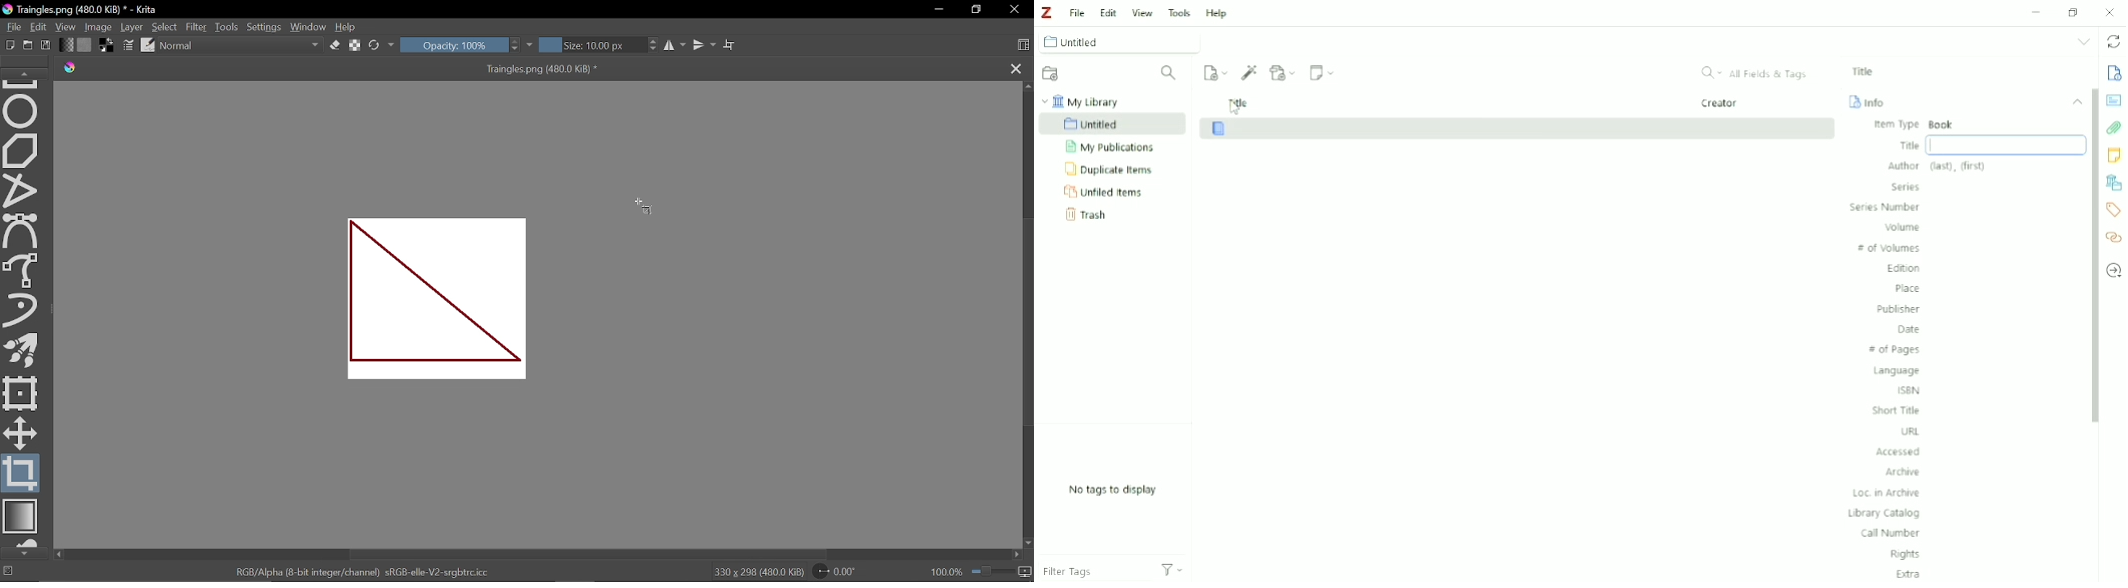 This screenshot has height=588, width=2128. I want to click on Call Number, so click(1891, 534).